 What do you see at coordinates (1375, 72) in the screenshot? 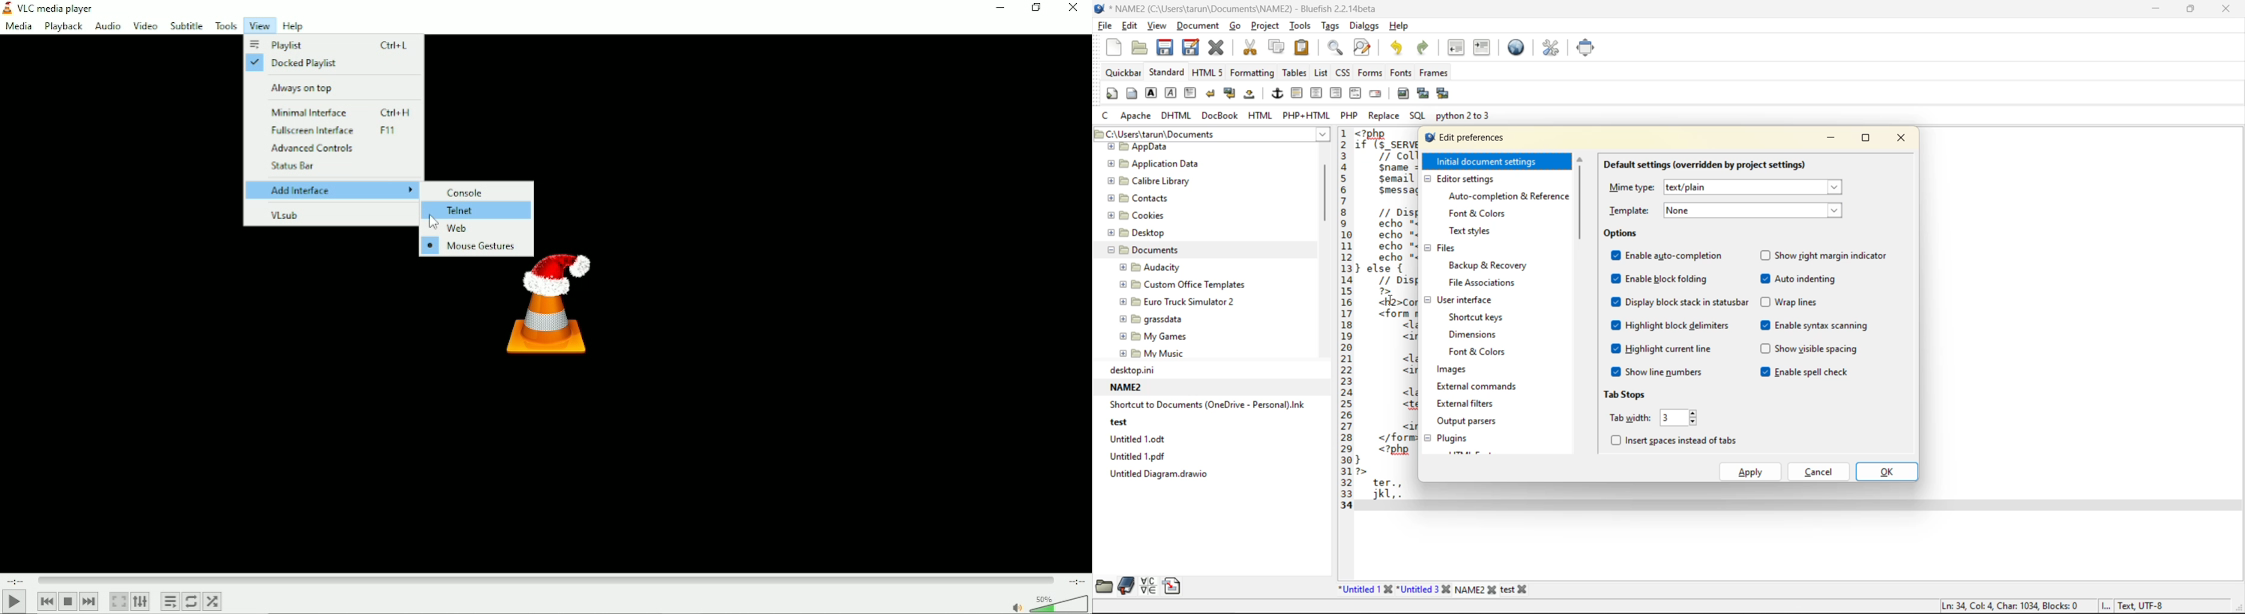
I see `forms` at bounding box center [1375, 72].